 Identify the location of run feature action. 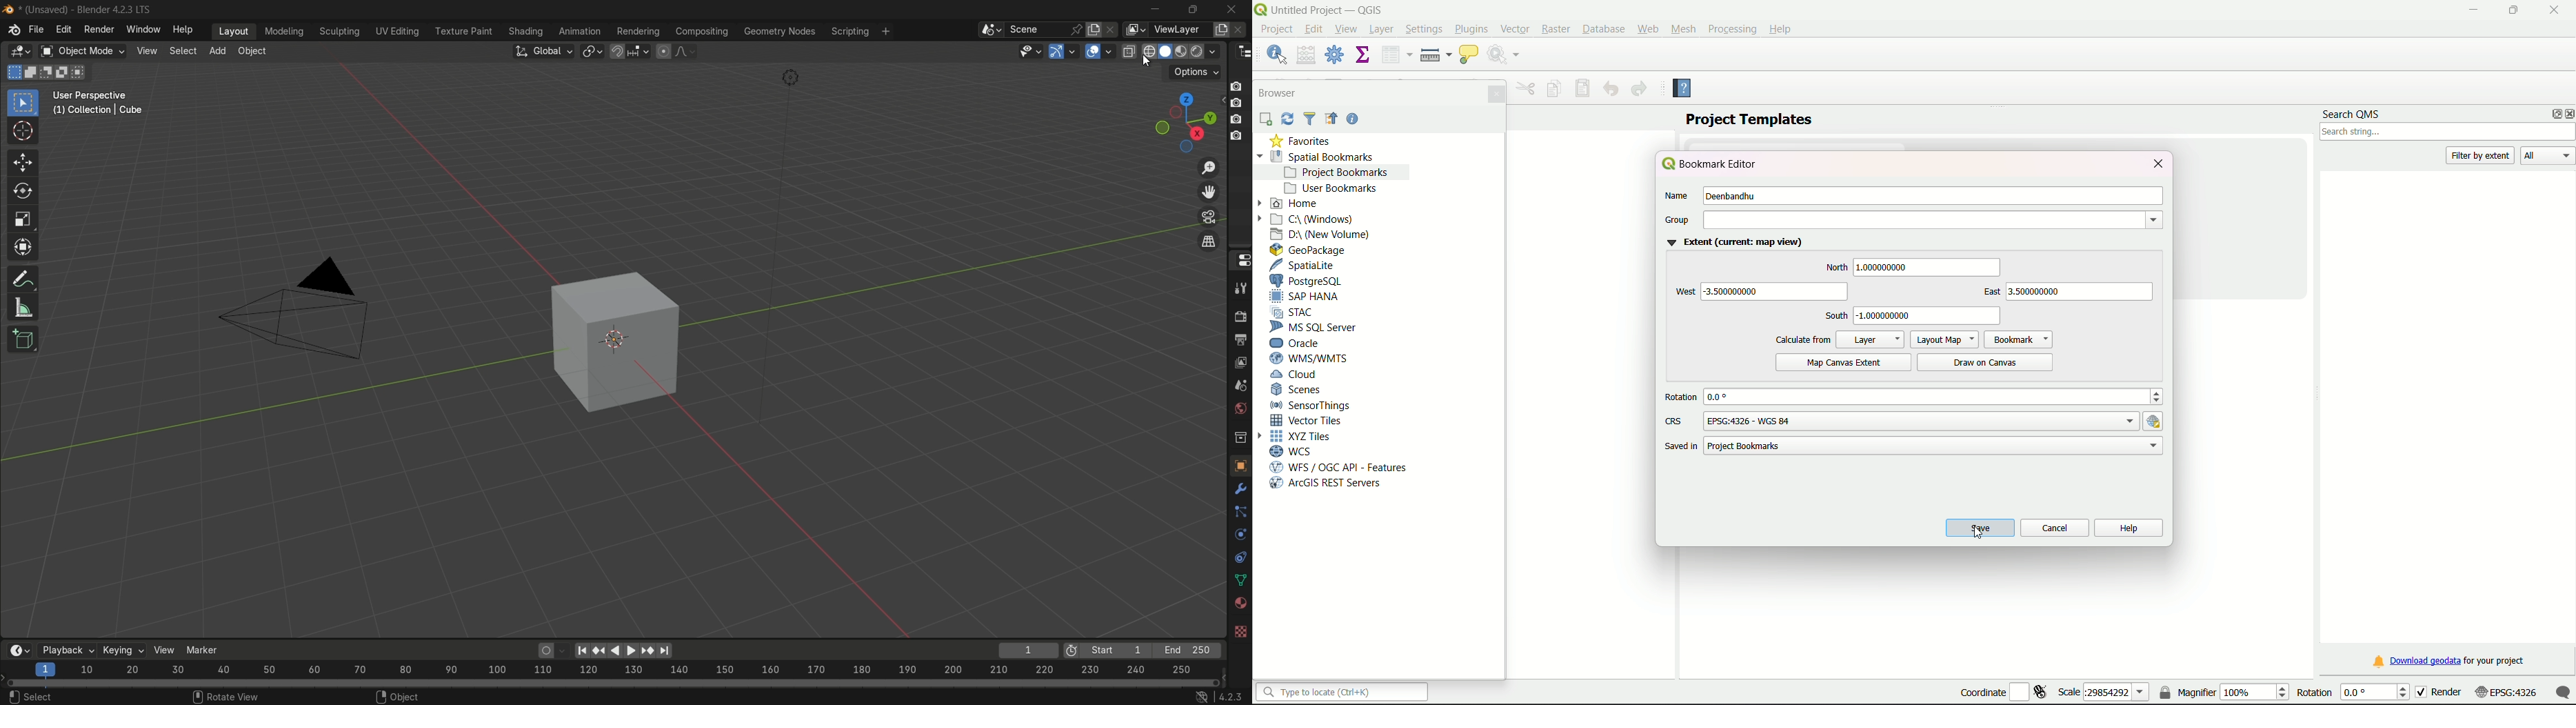
(1505, 54).